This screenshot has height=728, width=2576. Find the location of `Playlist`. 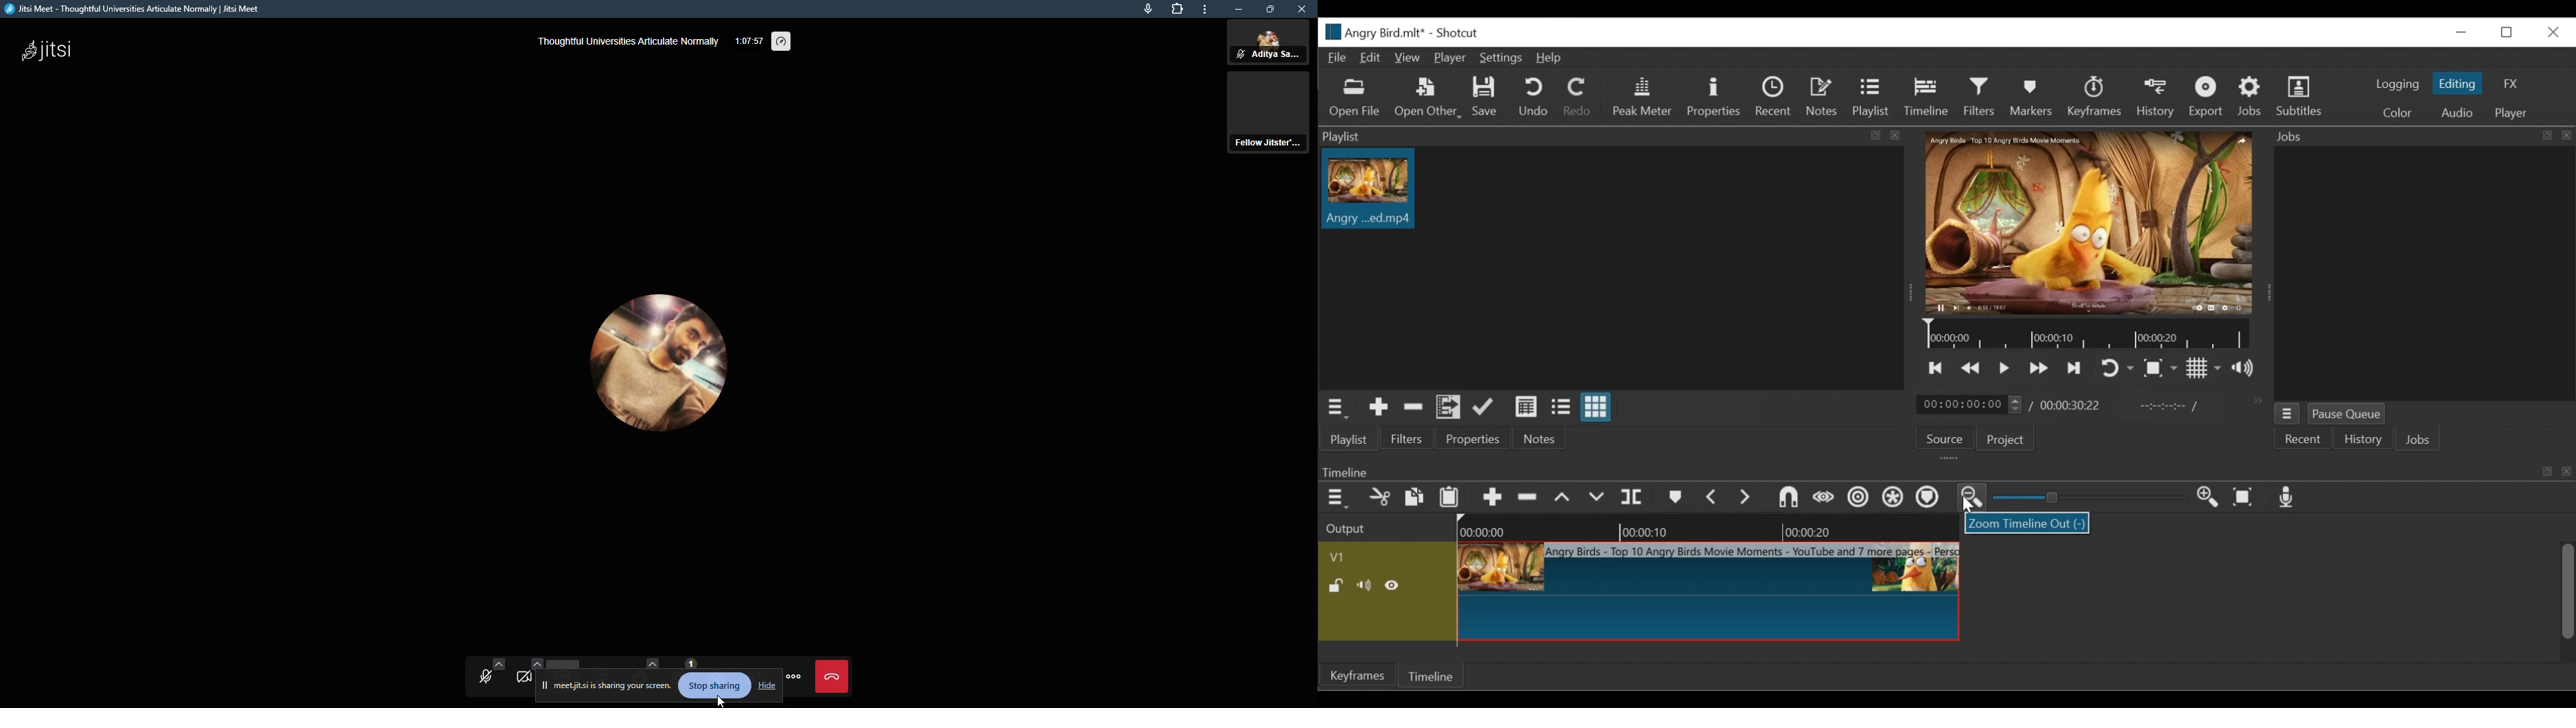

Playlist is located at coordinates (1870, 96).